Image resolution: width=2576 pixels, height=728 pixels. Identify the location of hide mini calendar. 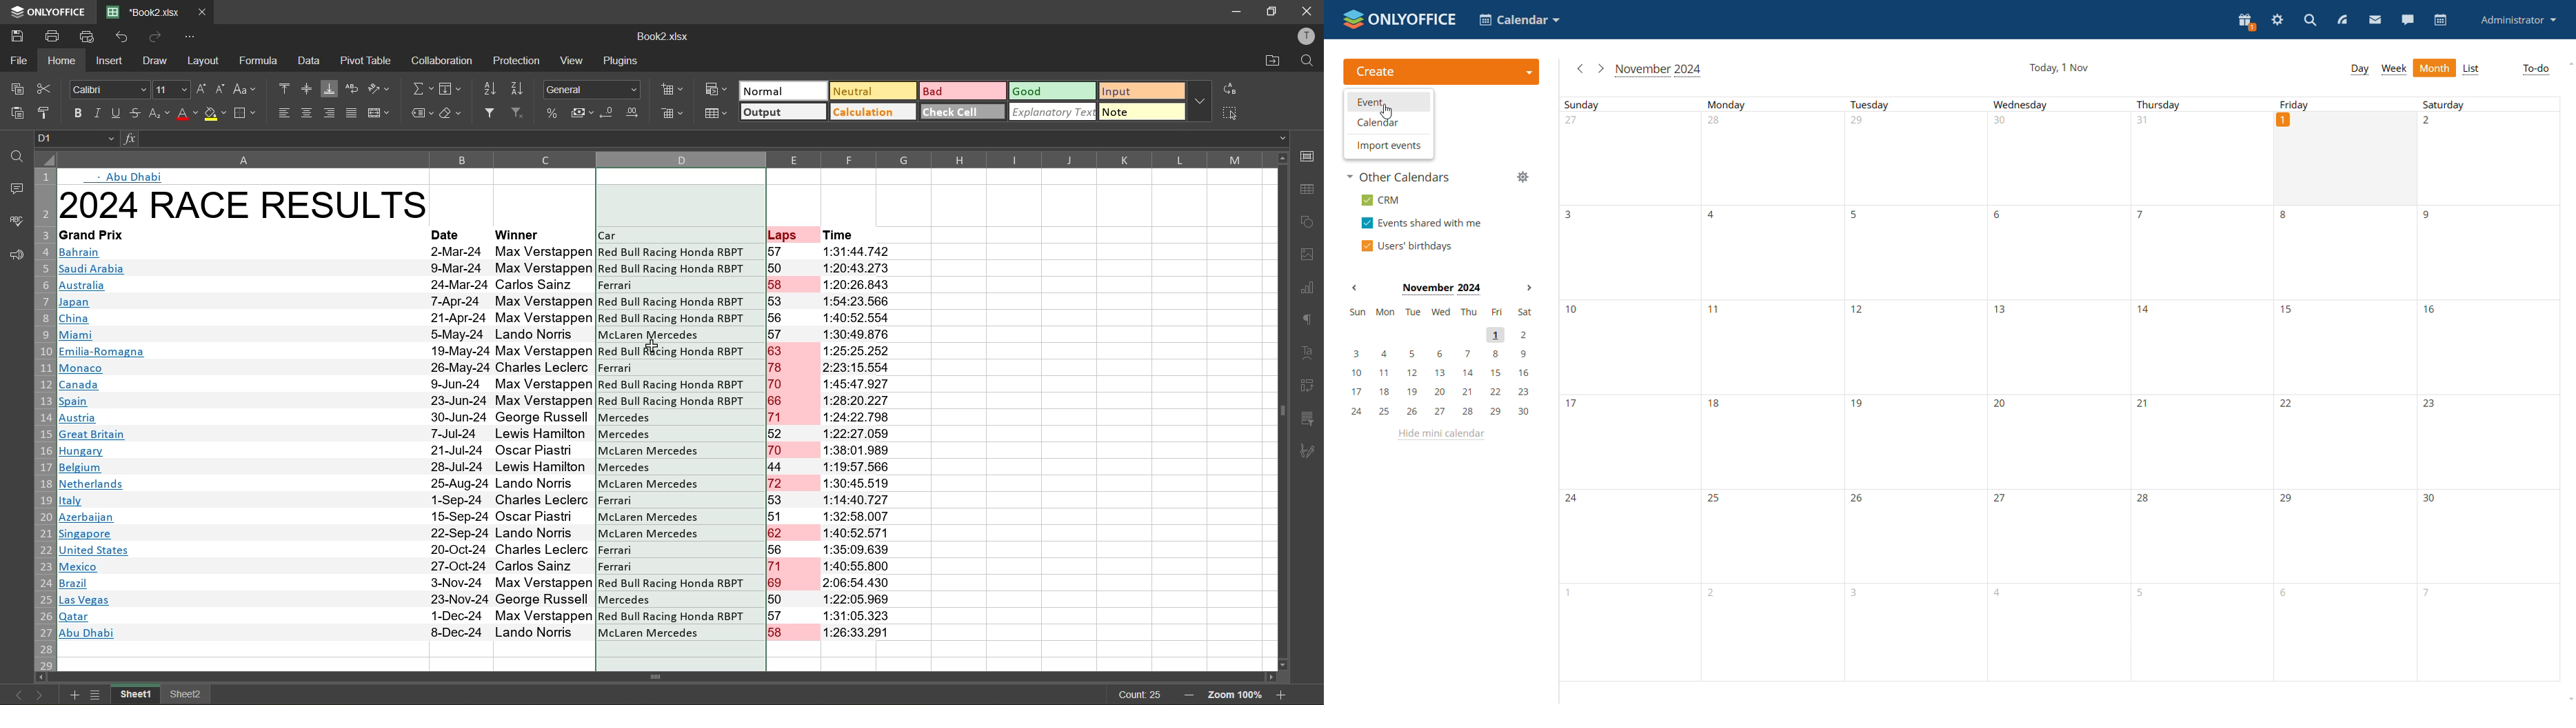
(1444, 435).